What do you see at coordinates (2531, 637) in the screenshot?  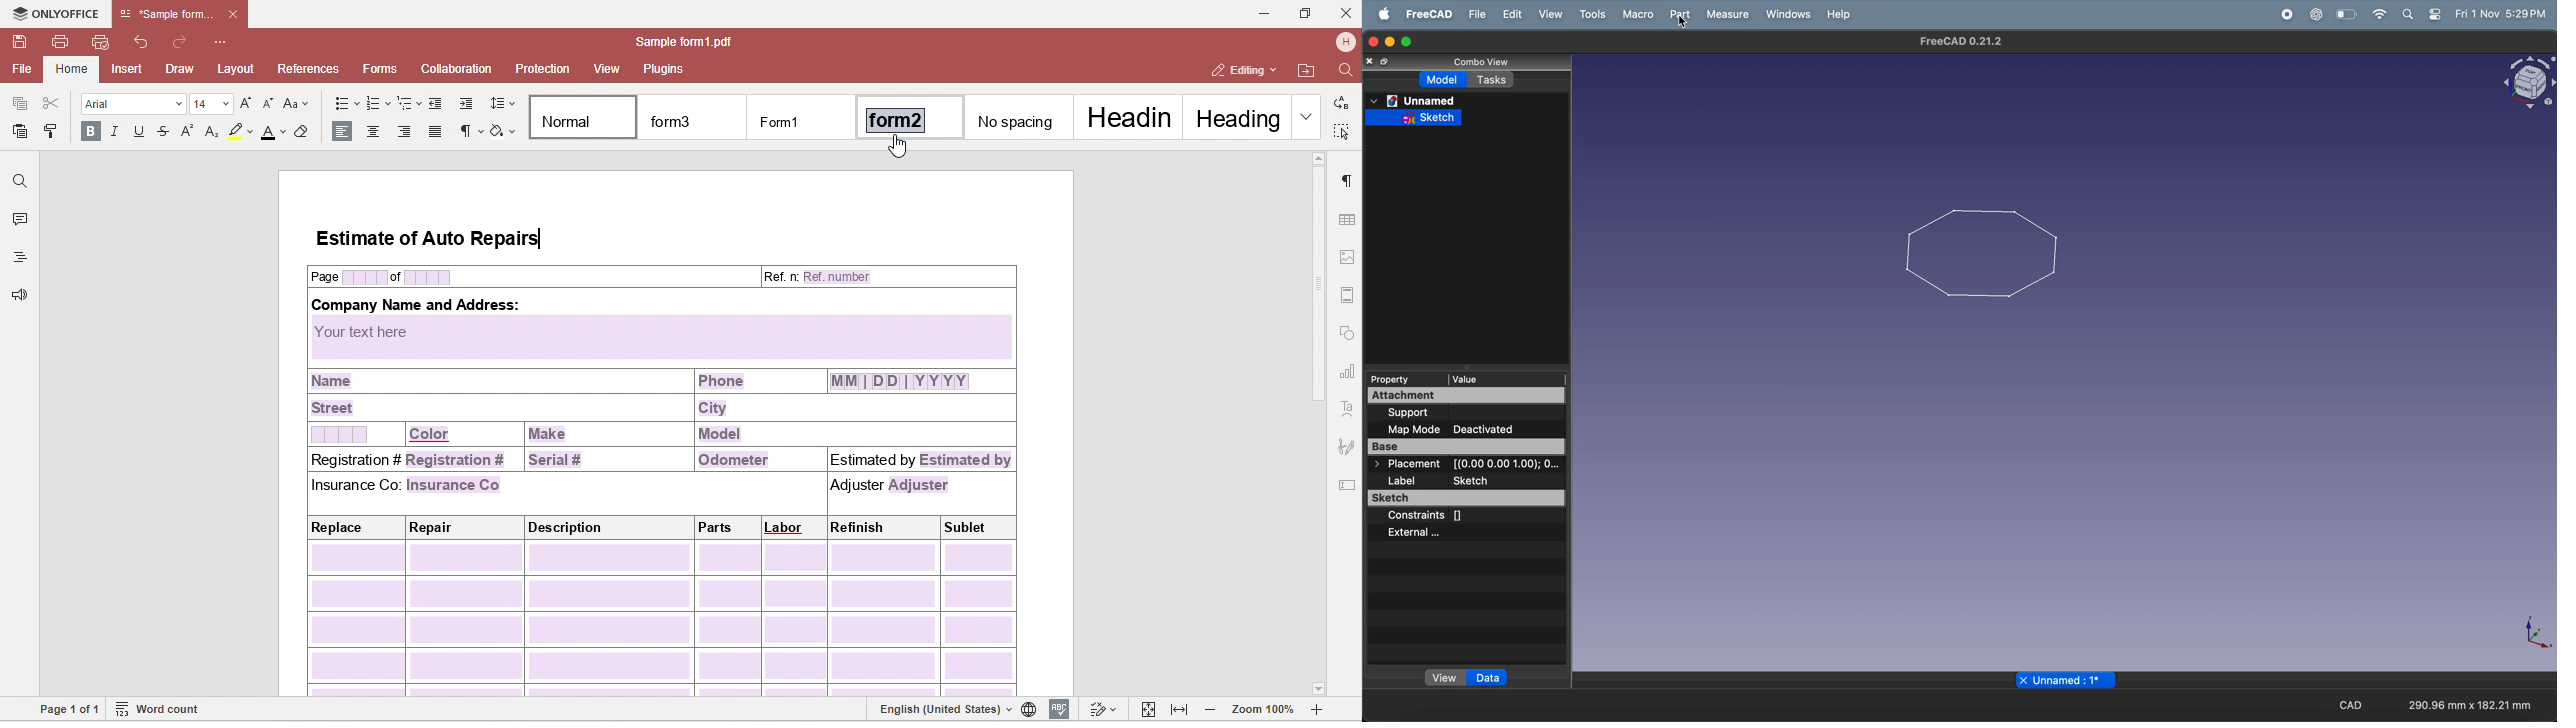 I see `axis` at bounding box center [2531, 637].